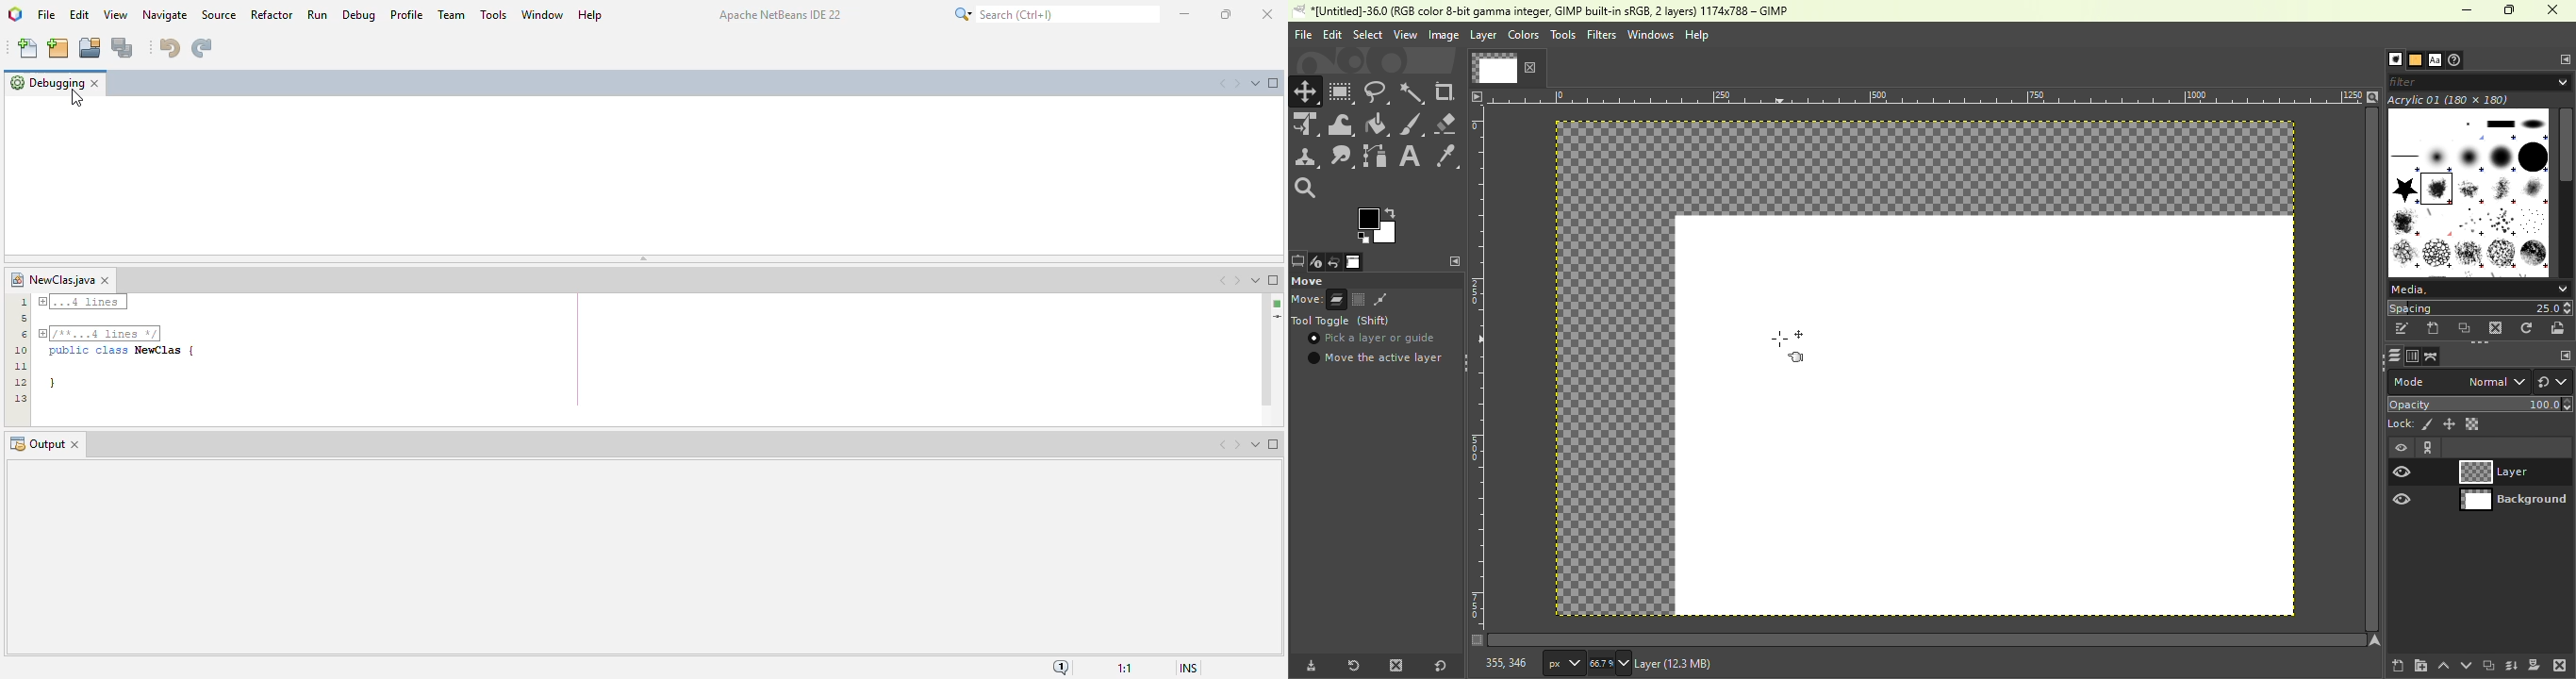 This screenshot has height=700, width=2576. I want to click on Cursor, so click(1315, 340).